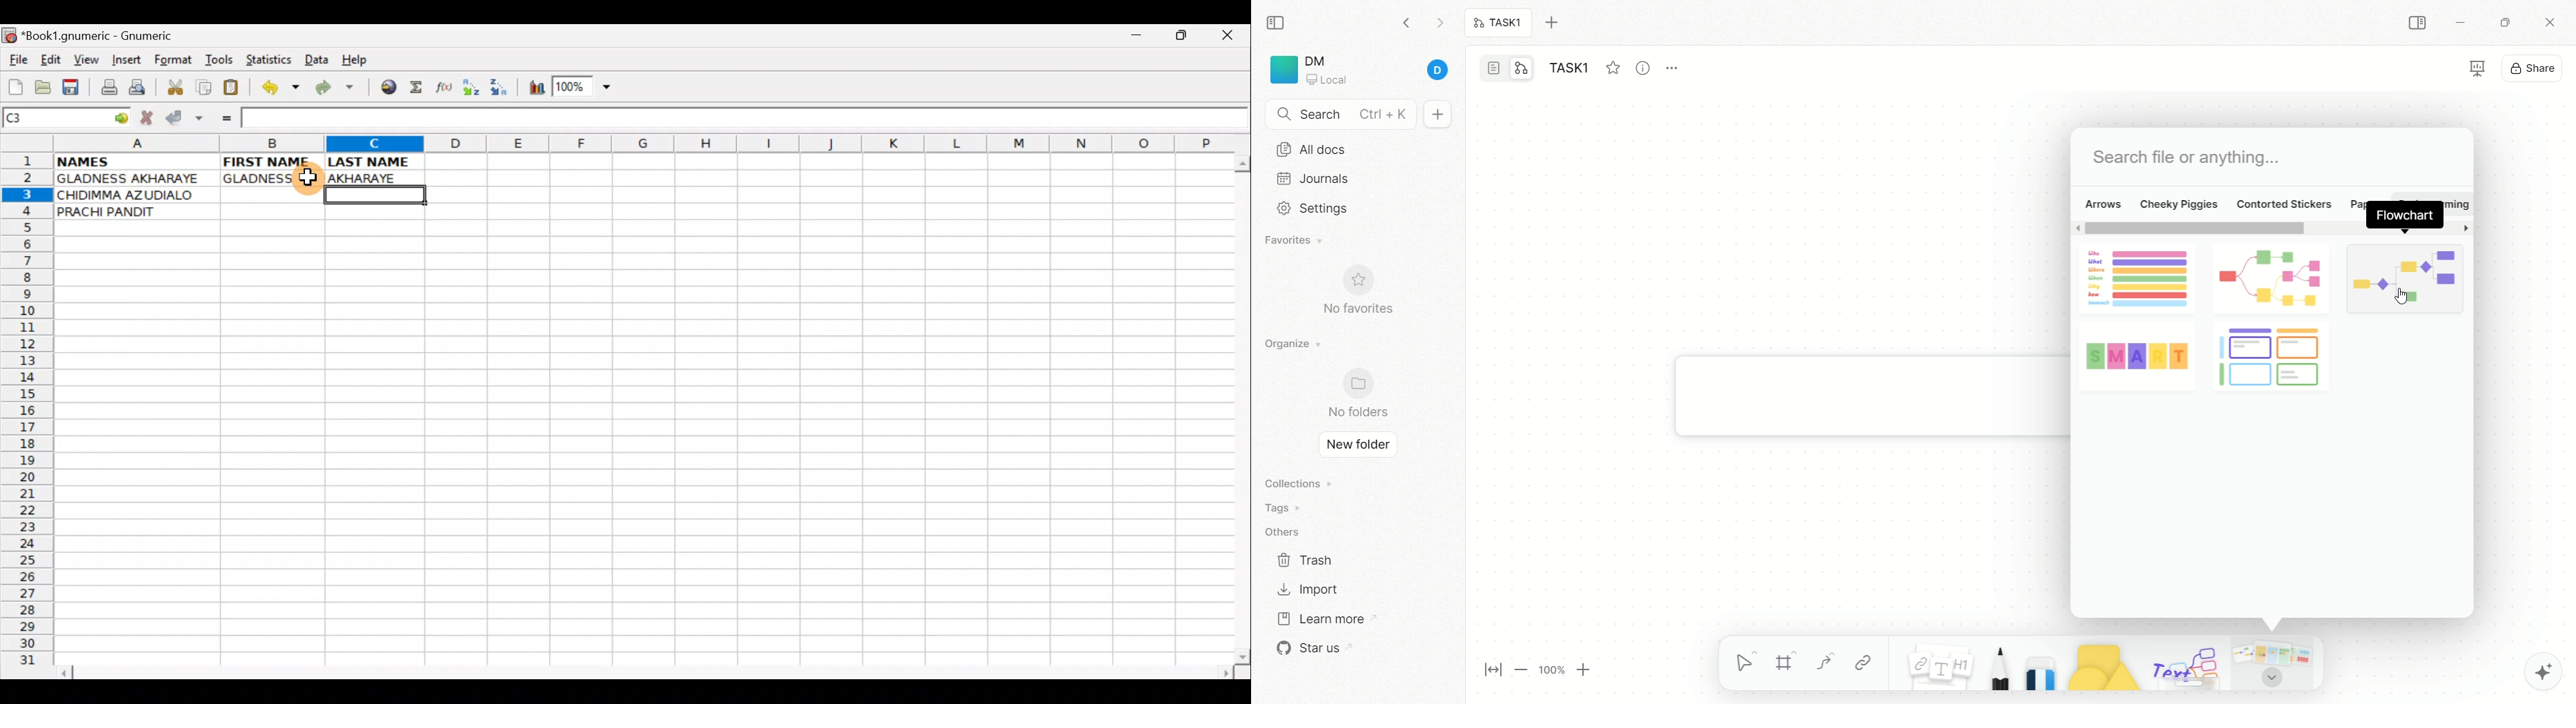 This screenshot has height=728, width=2576. Describe the element at coordinates (1311, 149) in the screenshot. I see `all docs` at that location.